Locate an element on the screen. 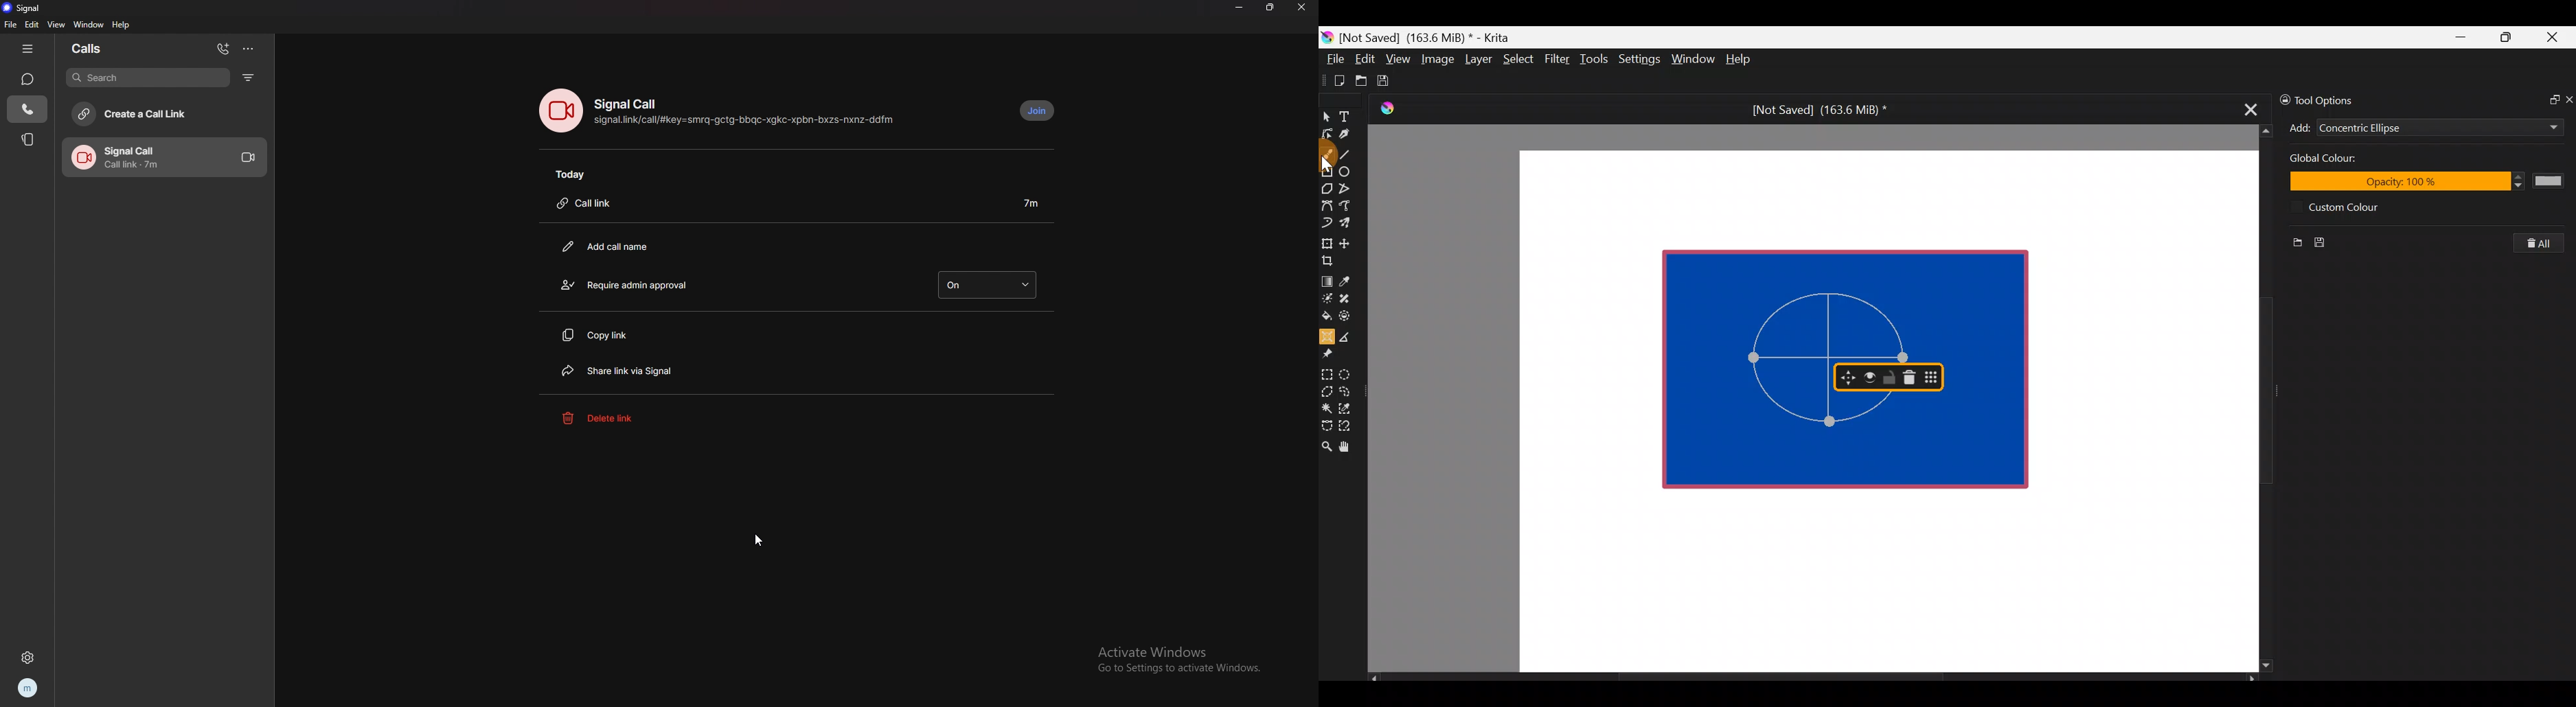  Fill a contiguous area of colour with colour/fill a selection is located at coordinates (1326, 313).